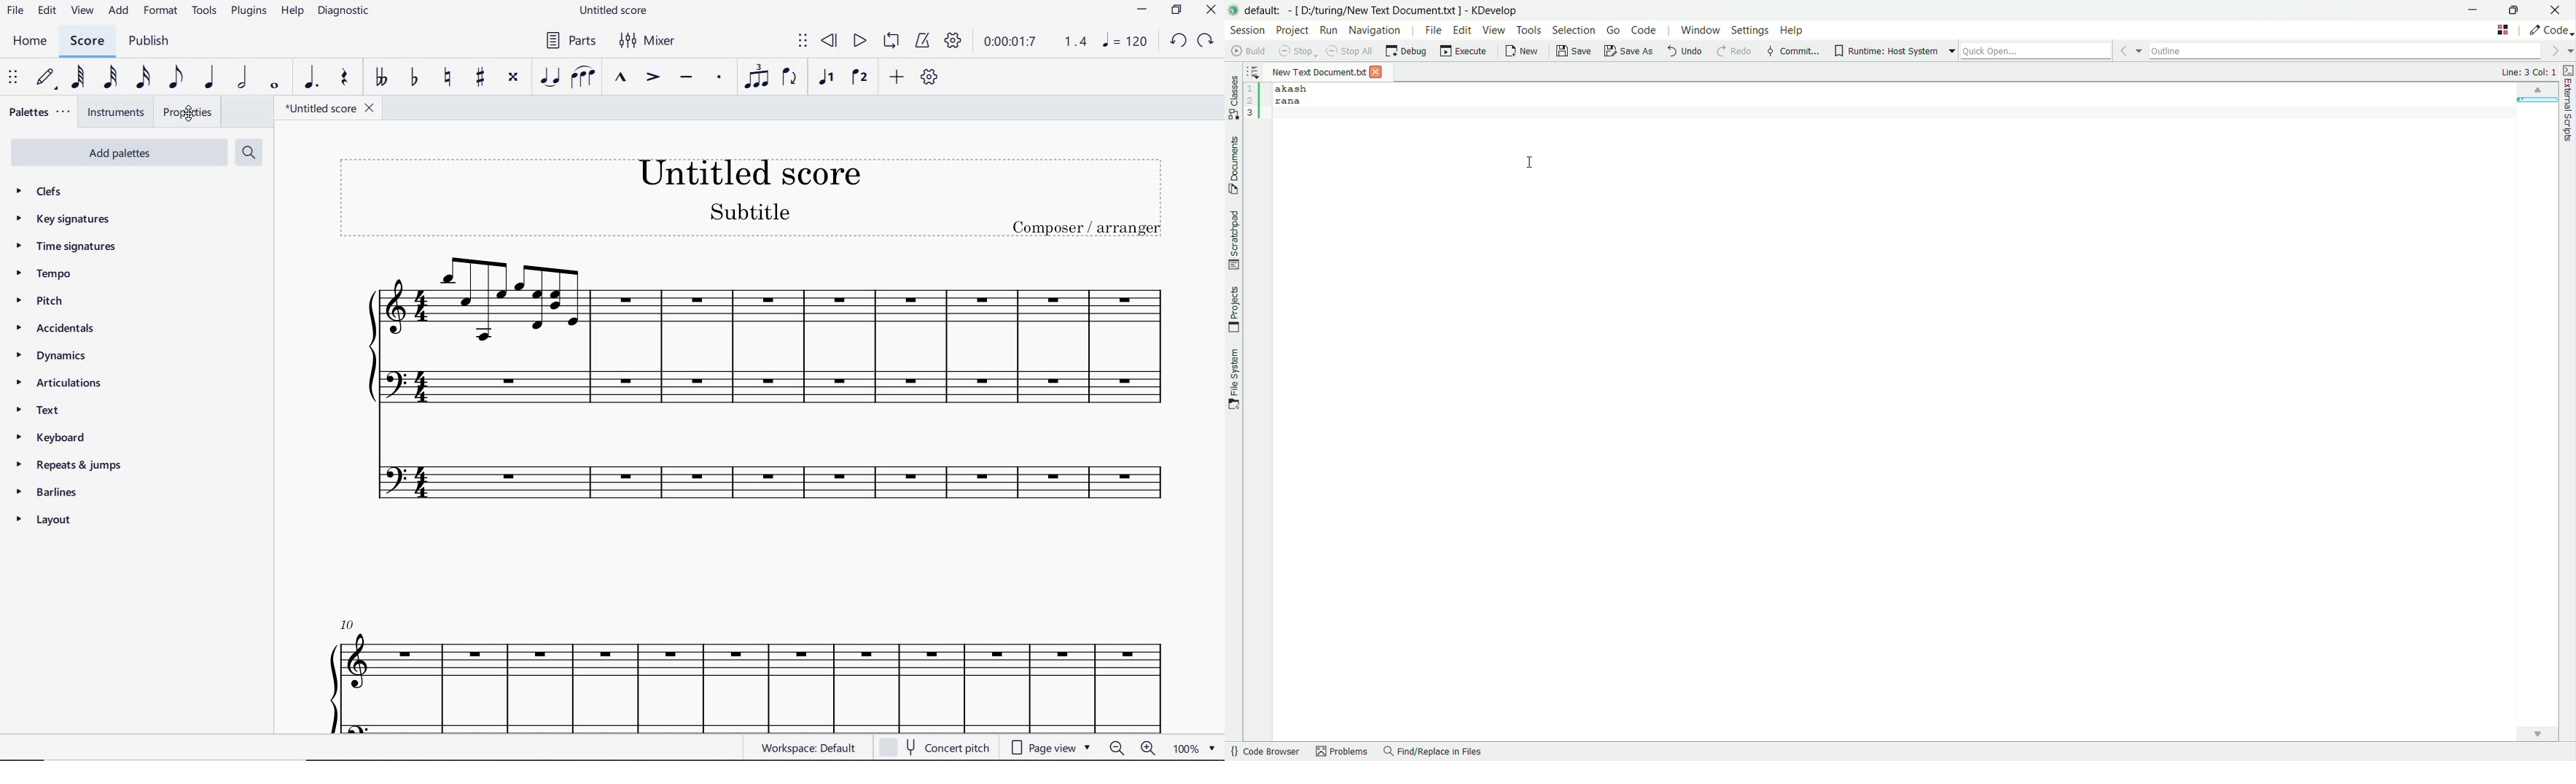 Image resolution: width=2576 pixels, height=784 pixels. Describe the element at coordinates (1299, 51) in the screenshot. I see `stop` at that location.